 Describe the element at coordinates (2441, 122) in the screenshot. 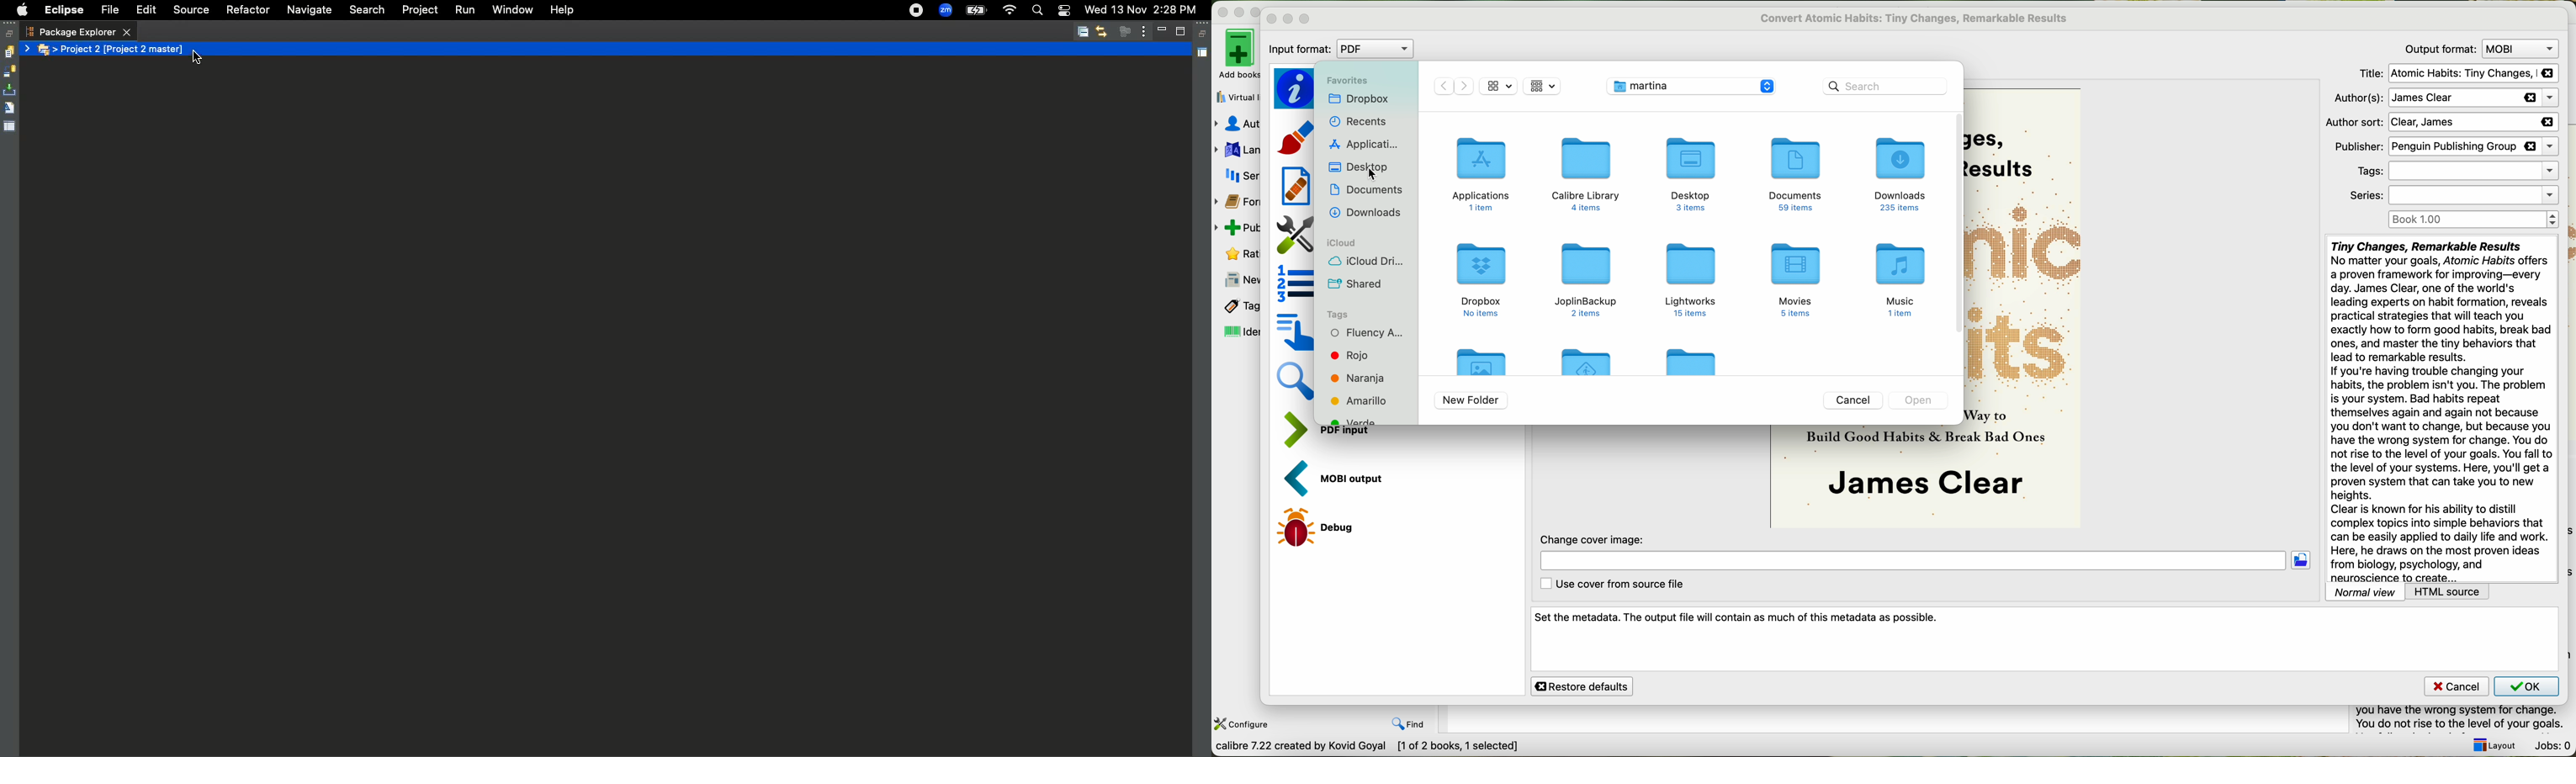

I see `author sort` at that location.